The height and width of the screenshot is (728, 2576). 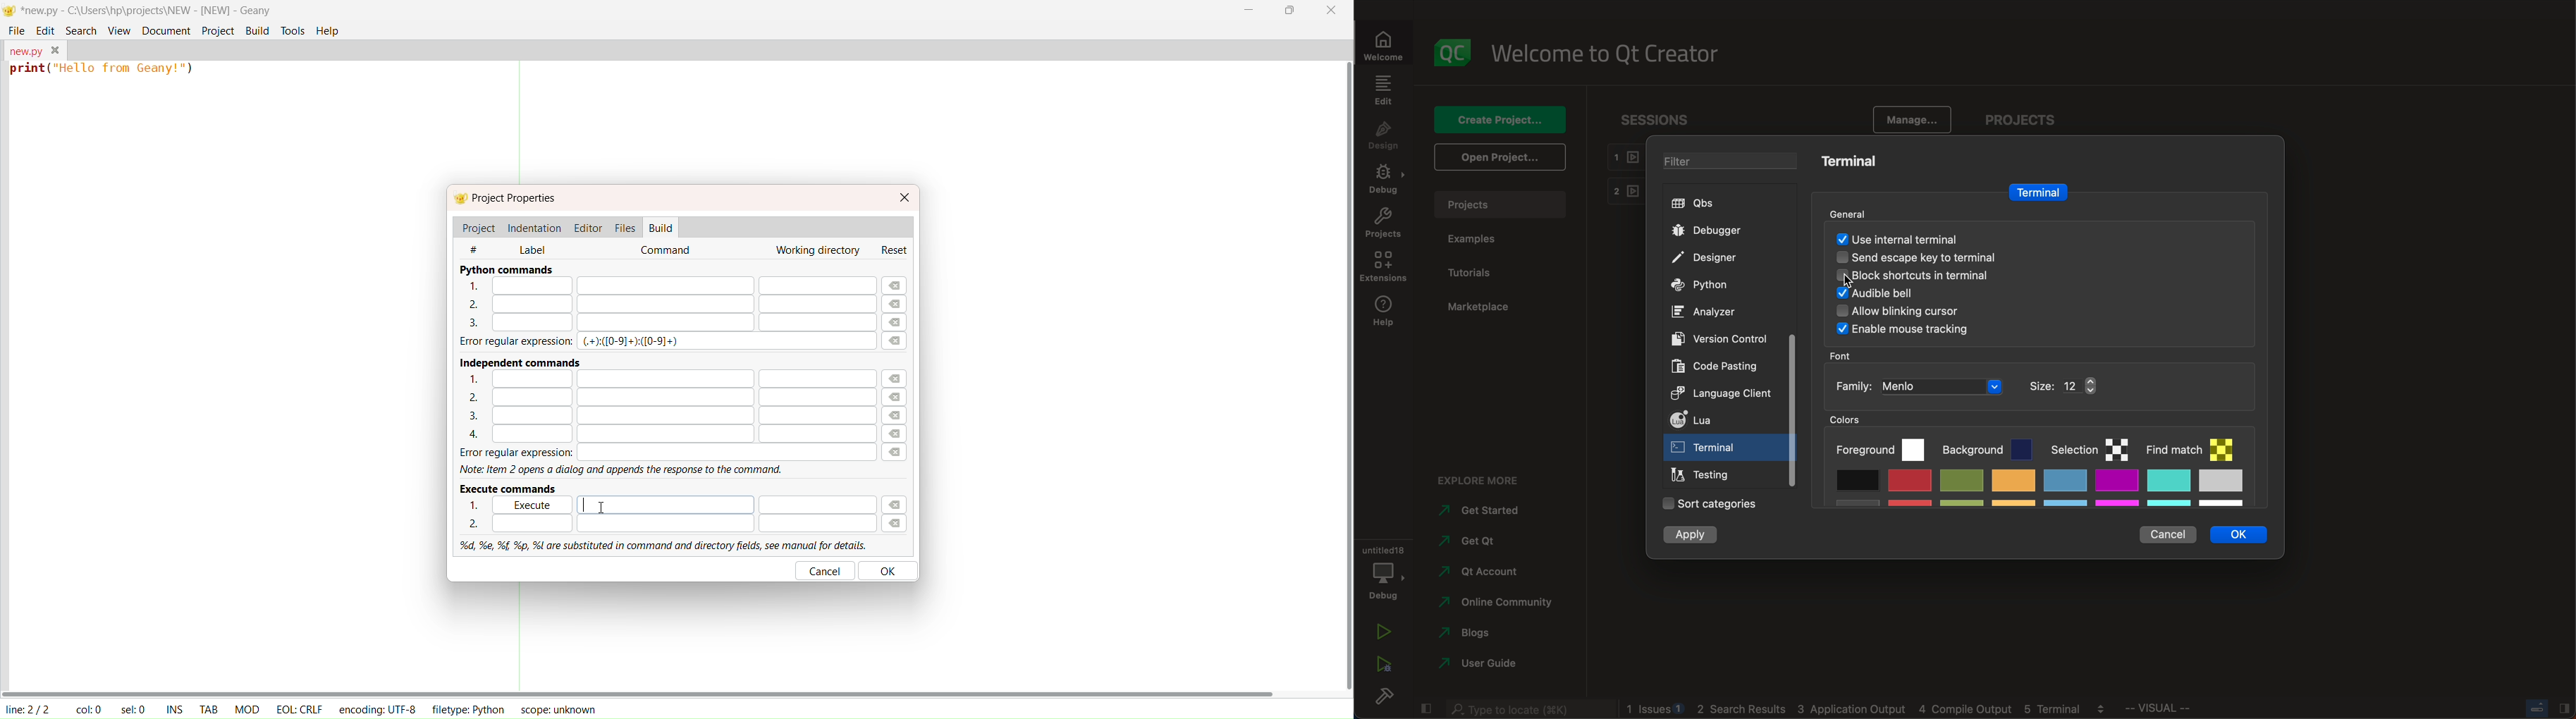 I want to click on 1., so click(x=479, y=506).